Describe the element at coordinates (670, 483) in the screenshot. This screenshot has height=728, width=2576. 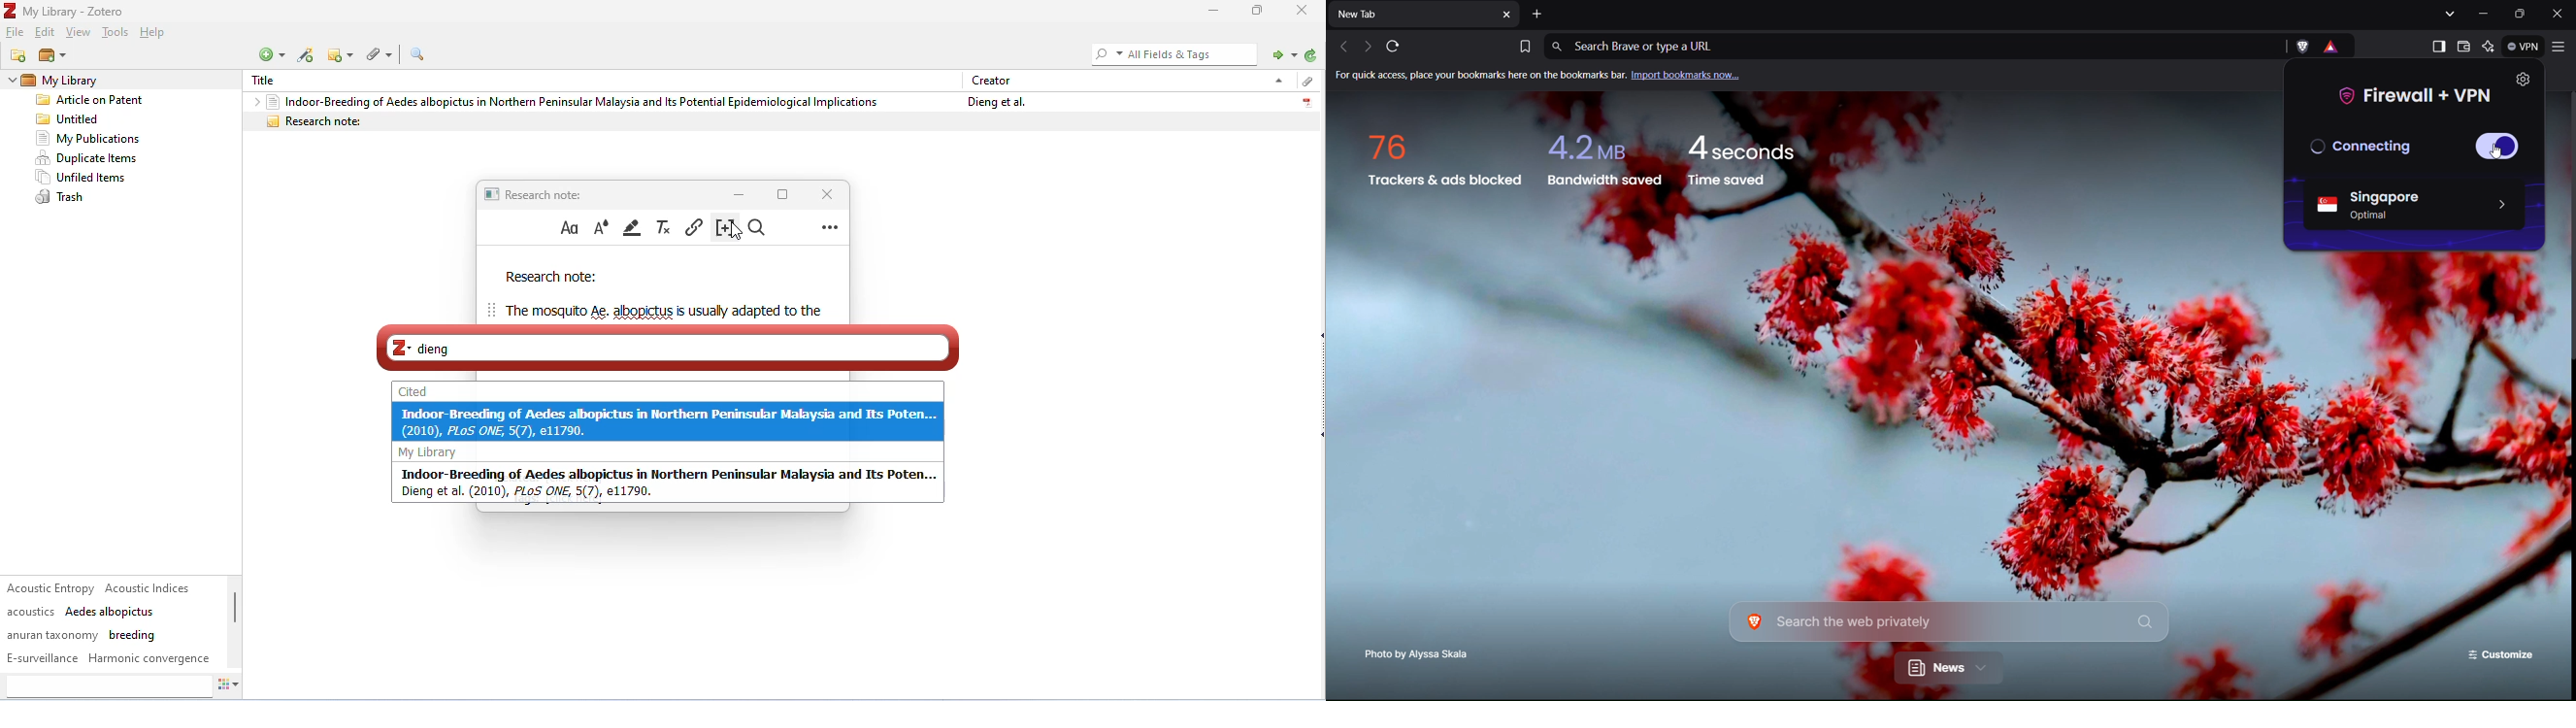
I see `Indoor-Breeding of Aedes albopictus in Northern Peninsular Malaysia and Its Potential Epidemiological Implications(2010)PLoS ONE, 5(7), e11790` at that location.